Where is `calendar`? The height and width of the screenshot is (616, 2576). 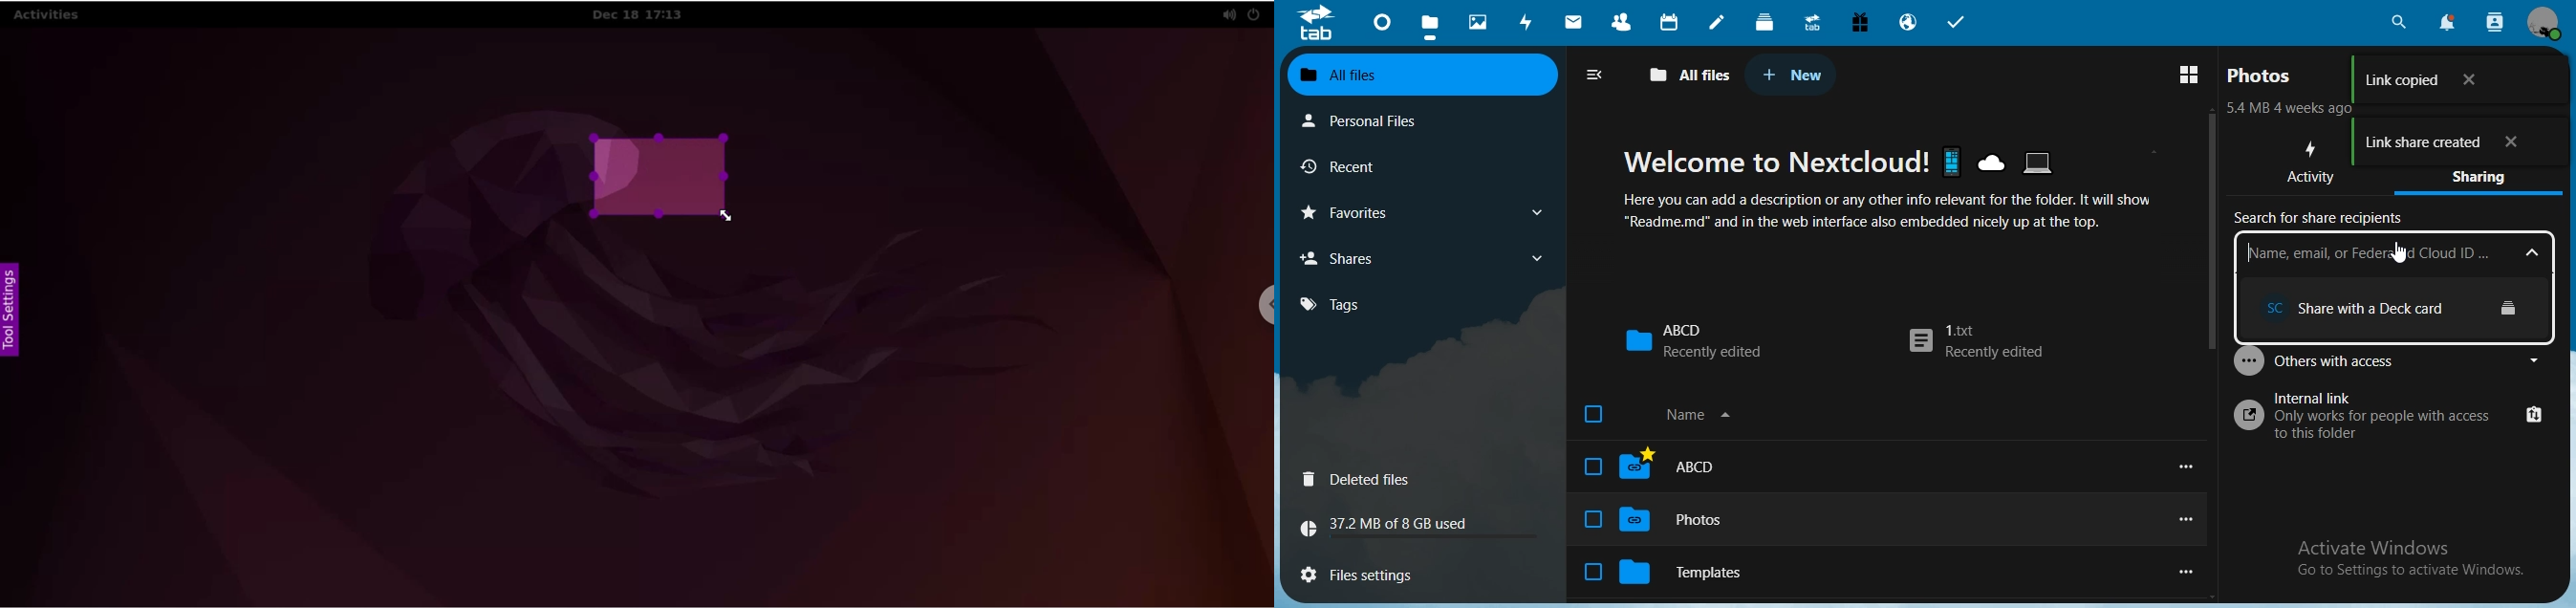 calendar is located at coordinates (1672, 22).